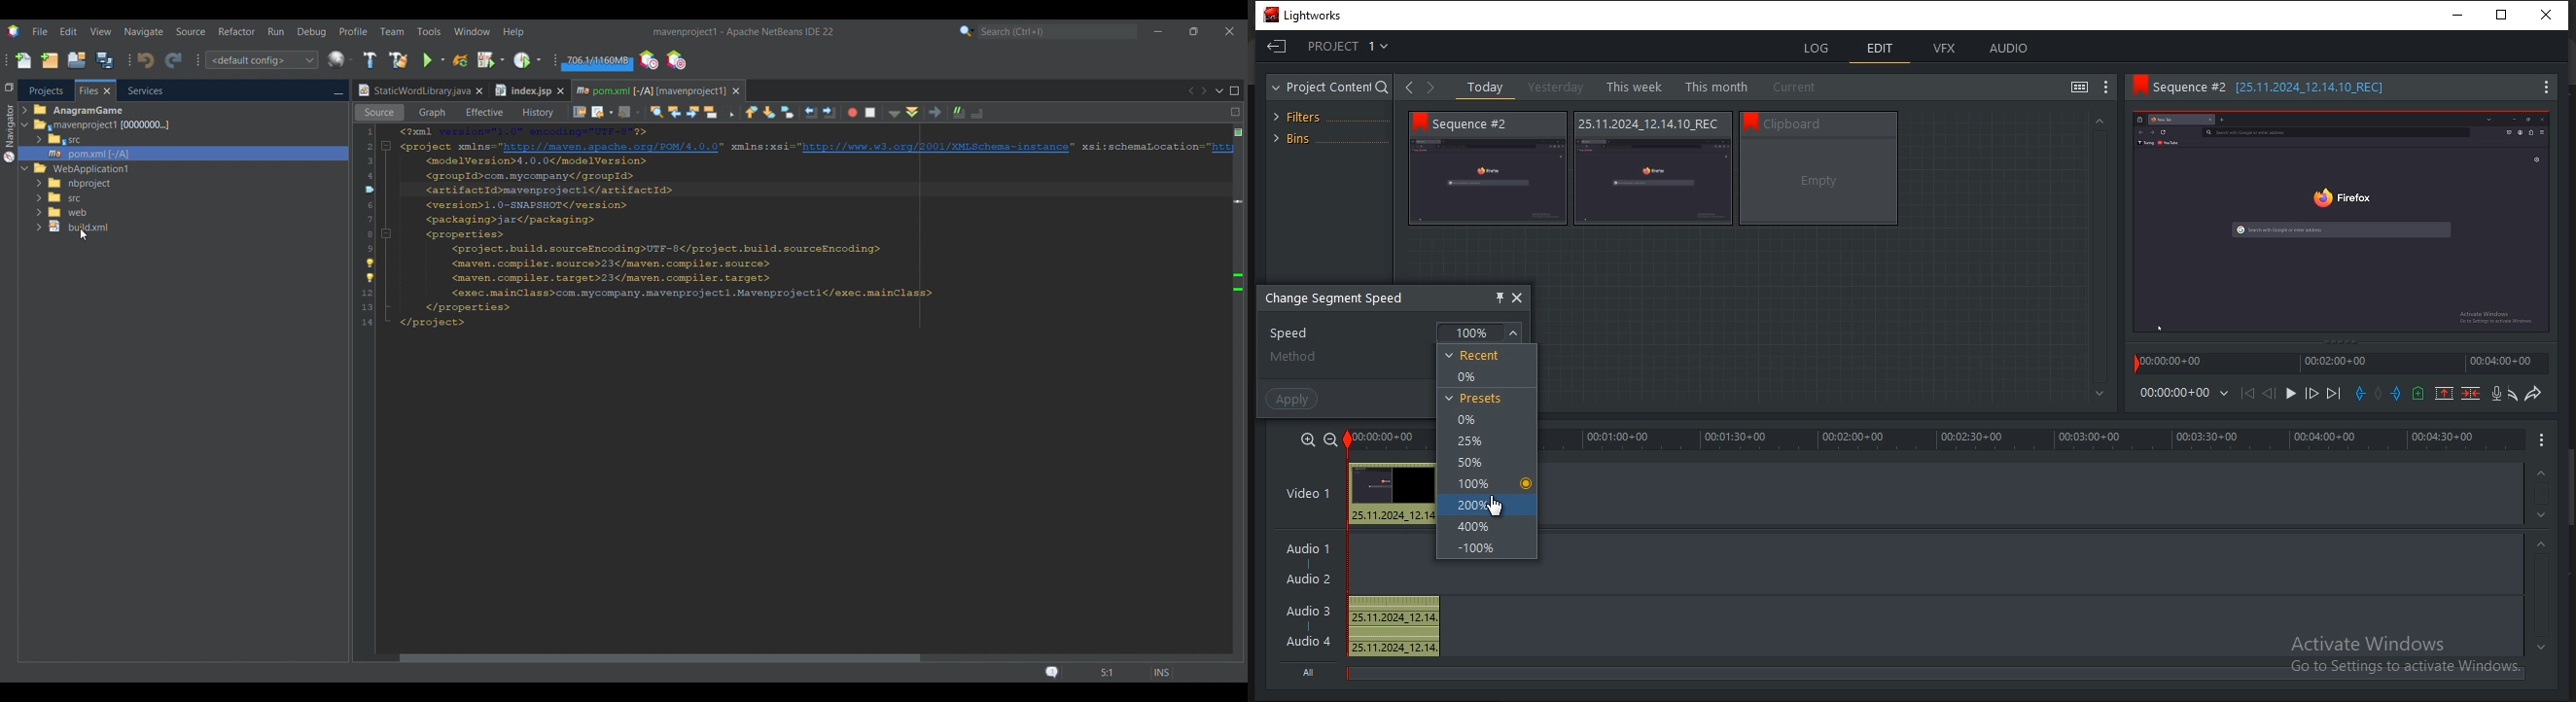 The image size is (2576, 728). I want to click on 400, so click(1478, 526).